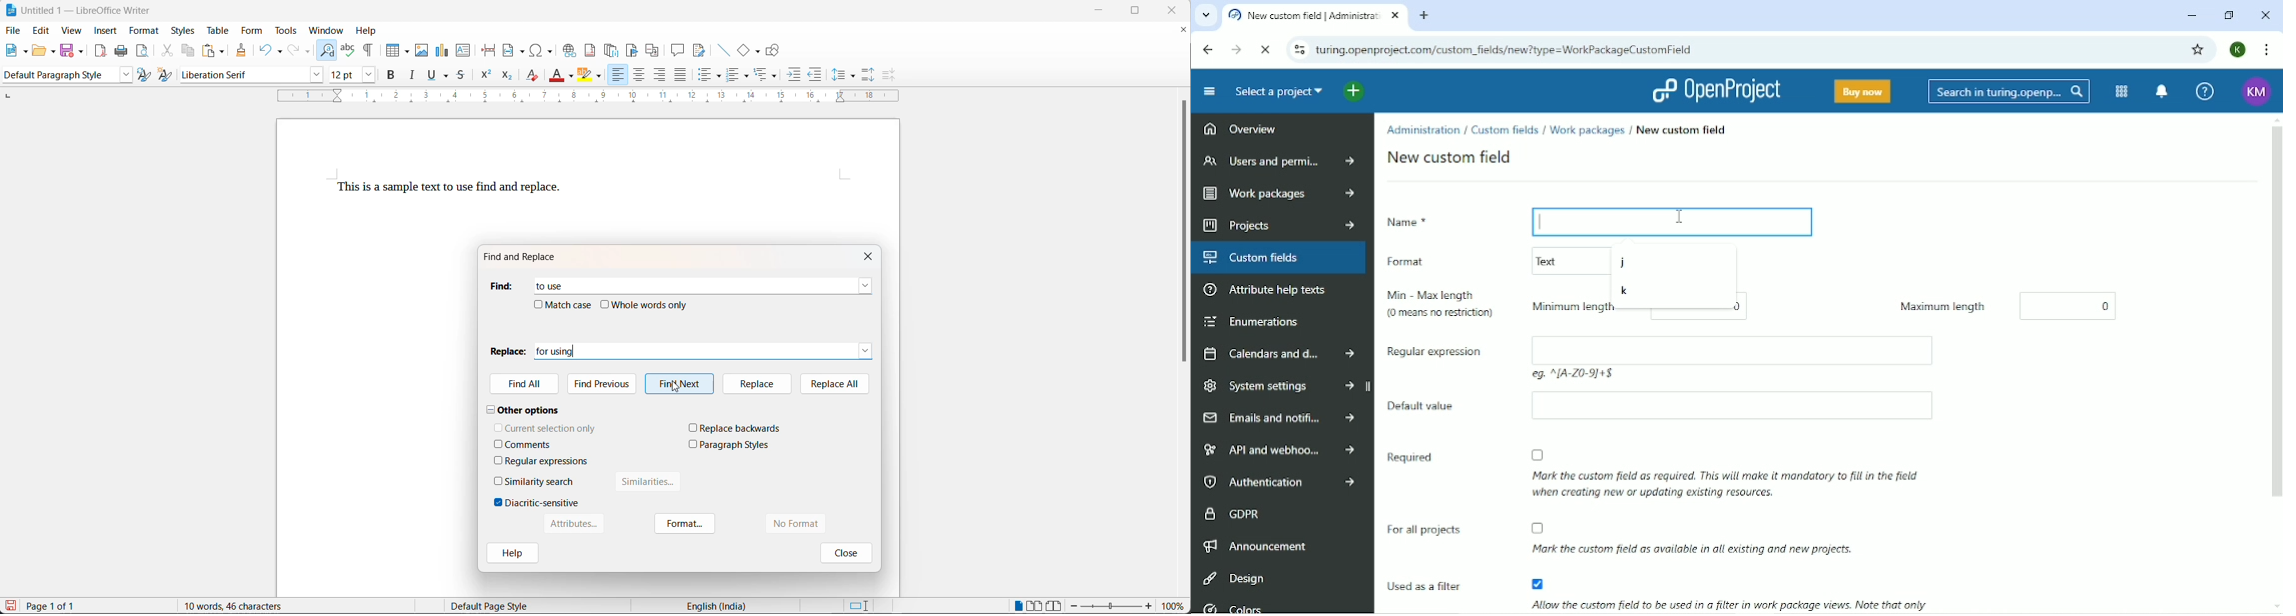  Describe the element at coordinates (1444, 361) in the screenshot. I see `Regular expression` at that location.